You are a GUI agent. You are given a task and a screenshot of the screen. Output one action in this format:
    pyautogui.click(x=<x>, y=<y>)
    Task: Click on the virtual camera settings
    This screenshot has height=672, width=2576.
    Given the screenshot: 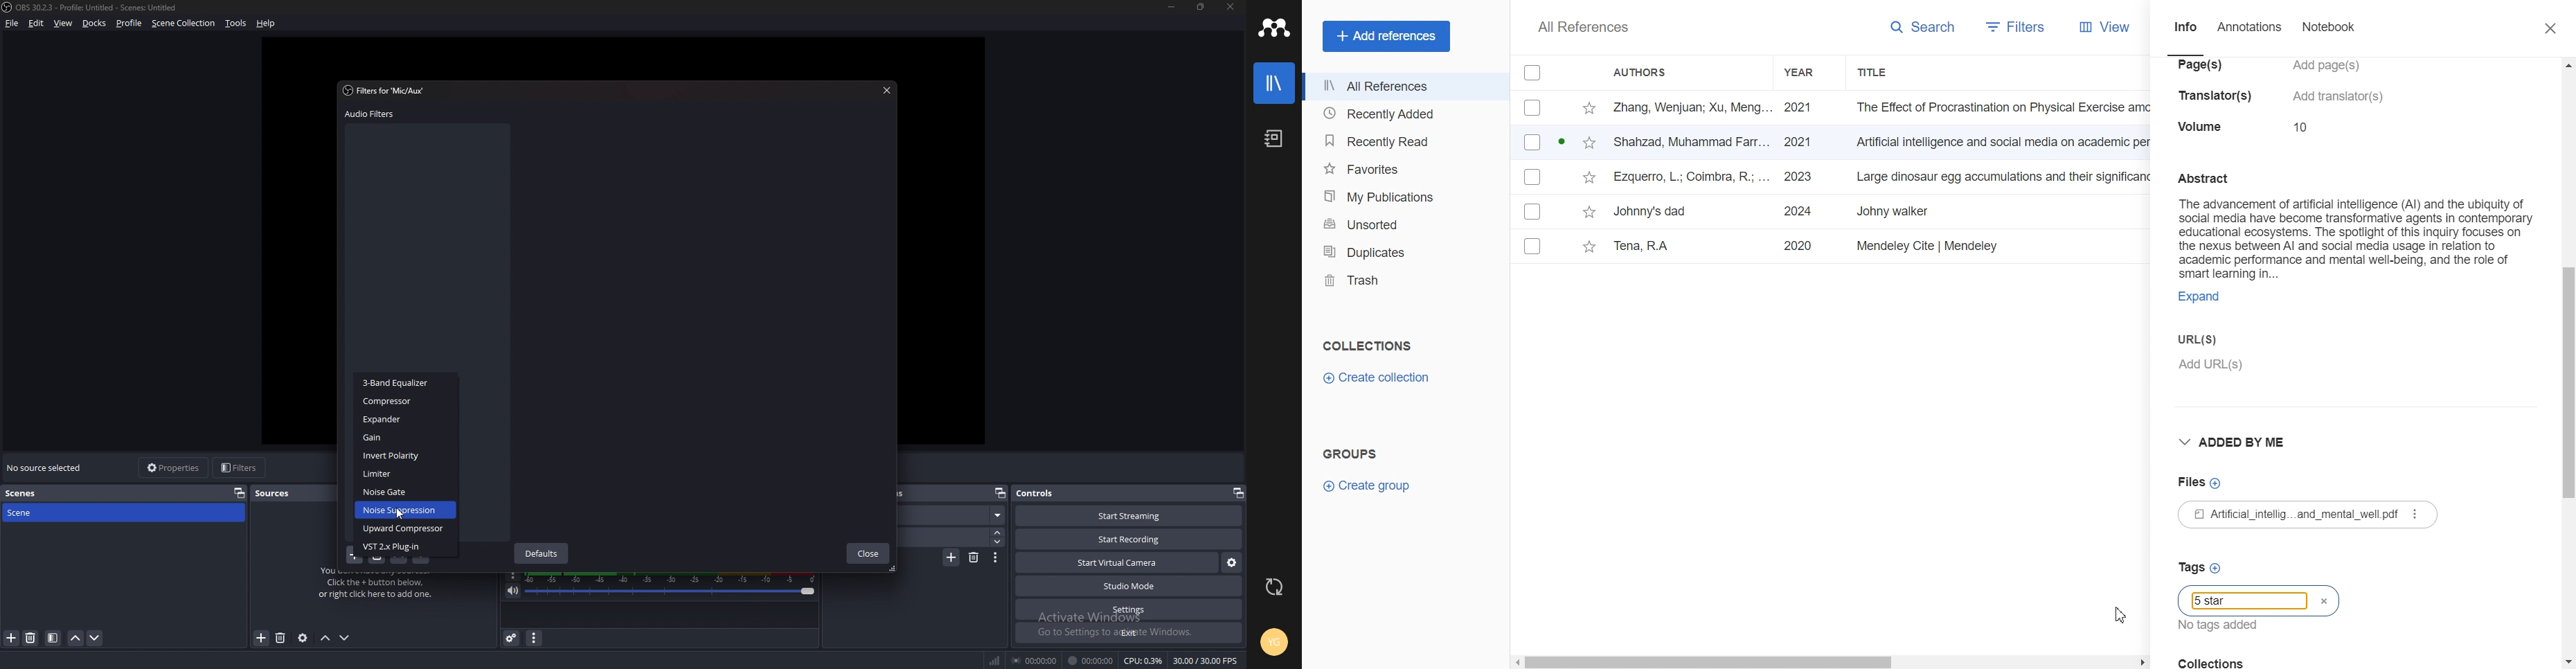 What is the action you would take?
    pyautogui.click(x=1231, y=562)
    